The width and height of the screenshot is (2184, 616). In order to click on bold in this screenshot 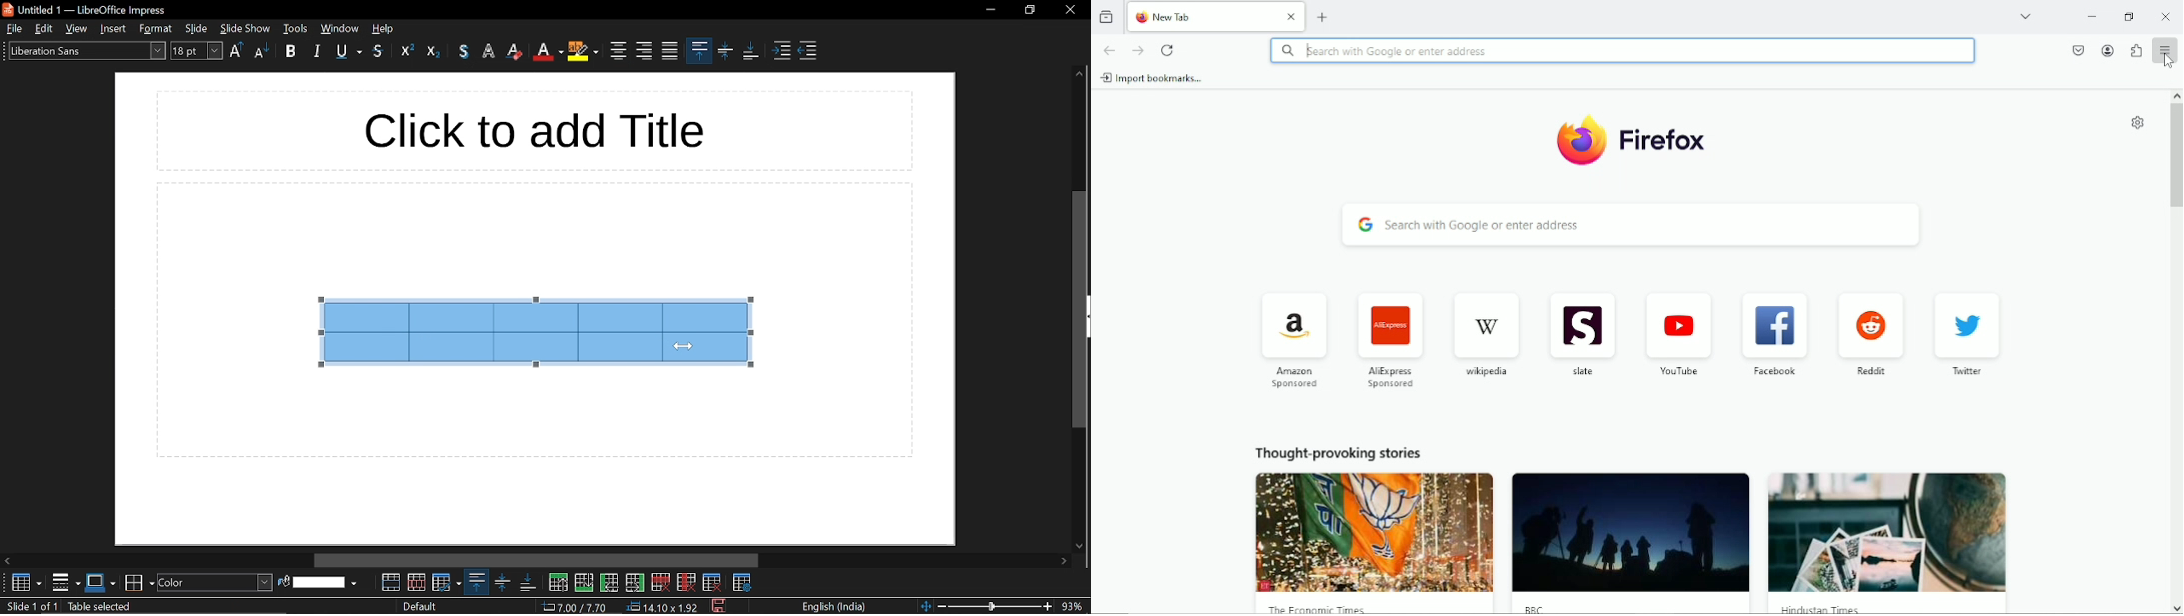, I will do `click(291, 50)`.